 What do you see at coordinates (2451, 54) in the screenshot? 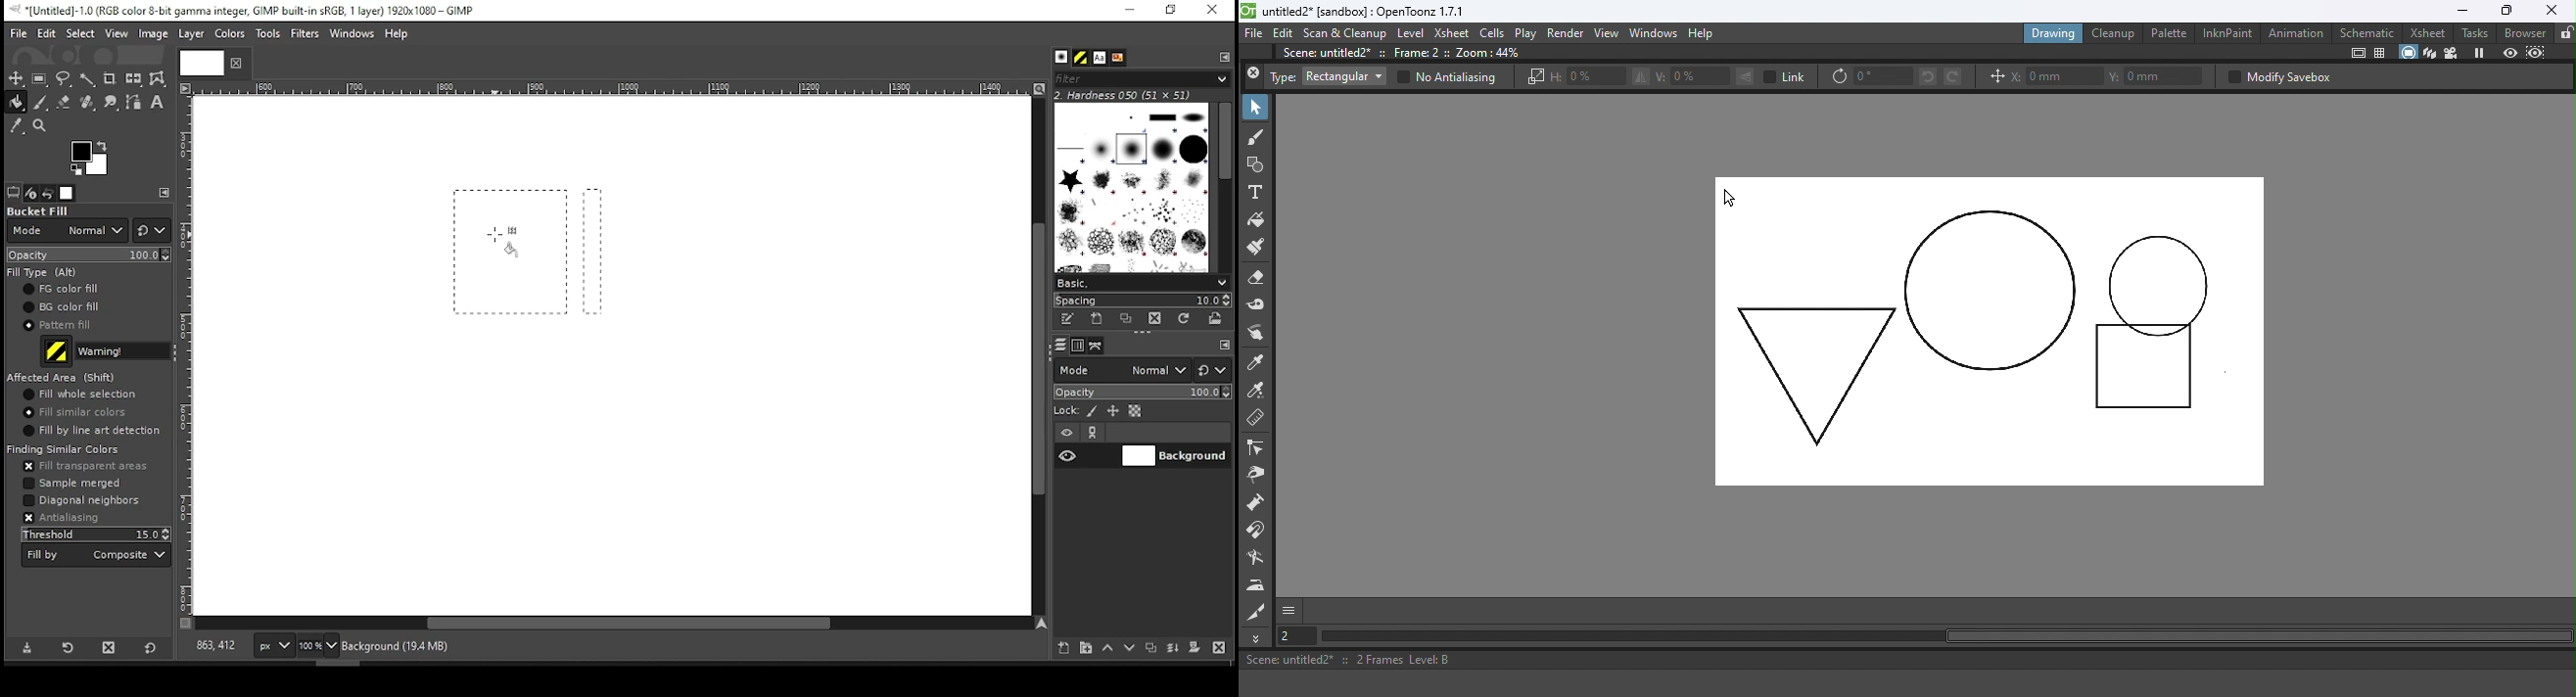
I see `Camera view` at bounding box center [2451, 54].